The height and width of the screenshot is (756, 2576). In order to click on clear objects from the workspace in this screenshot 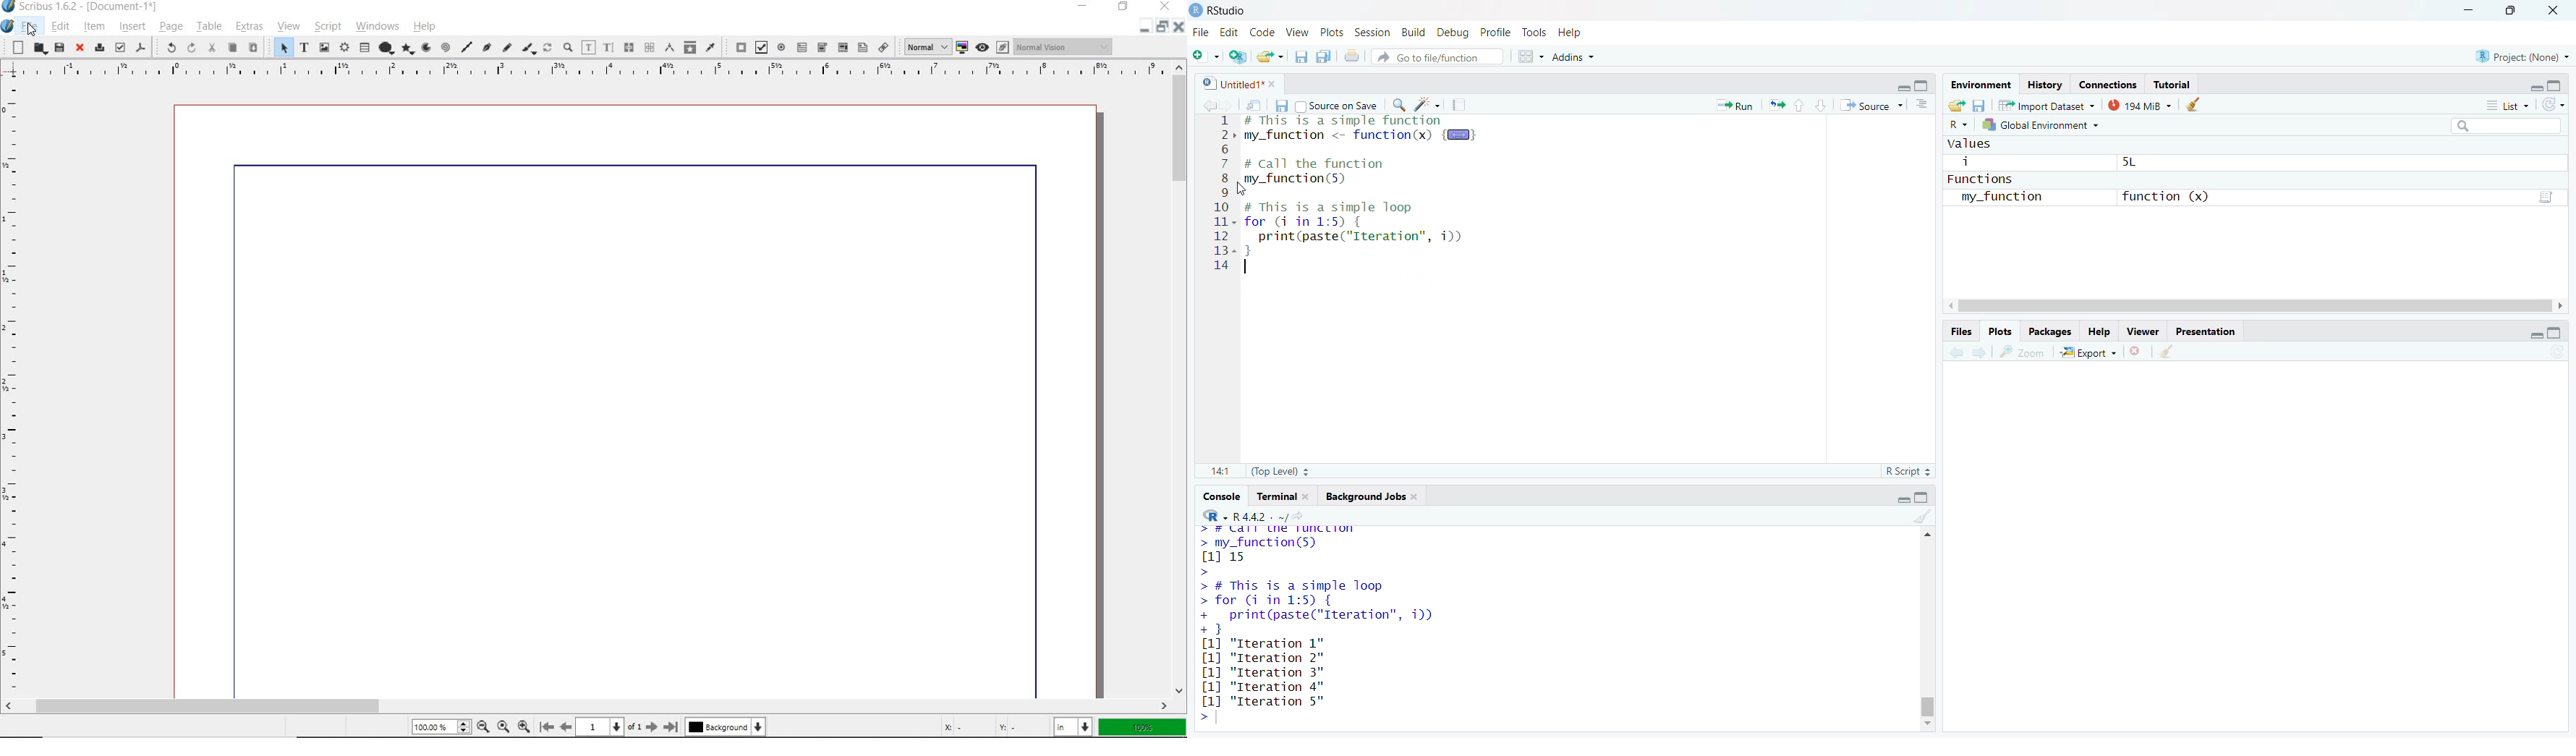, I will do `click(2195, 106)`.